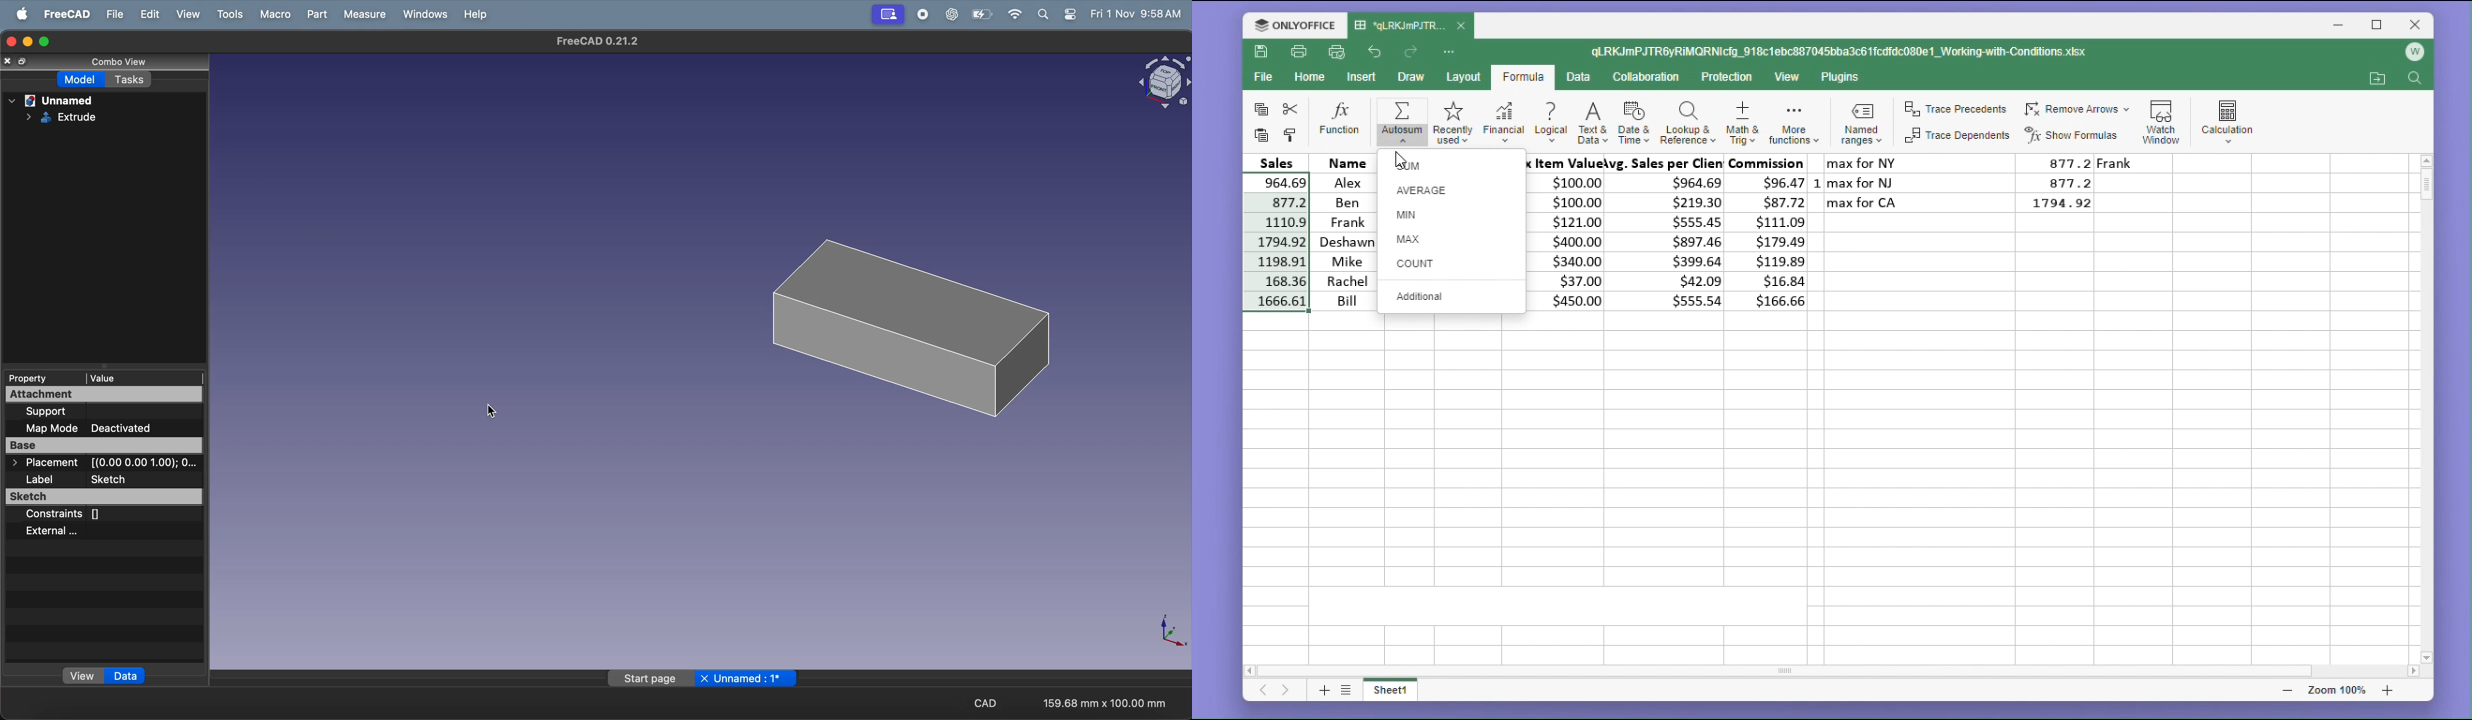 The width and height of the screenshot is (2492, 728). What do you see at coordinates (1456, 51) in the screenshot?
I see `customize quick access toolbar` at bounding box center [1456, 51].